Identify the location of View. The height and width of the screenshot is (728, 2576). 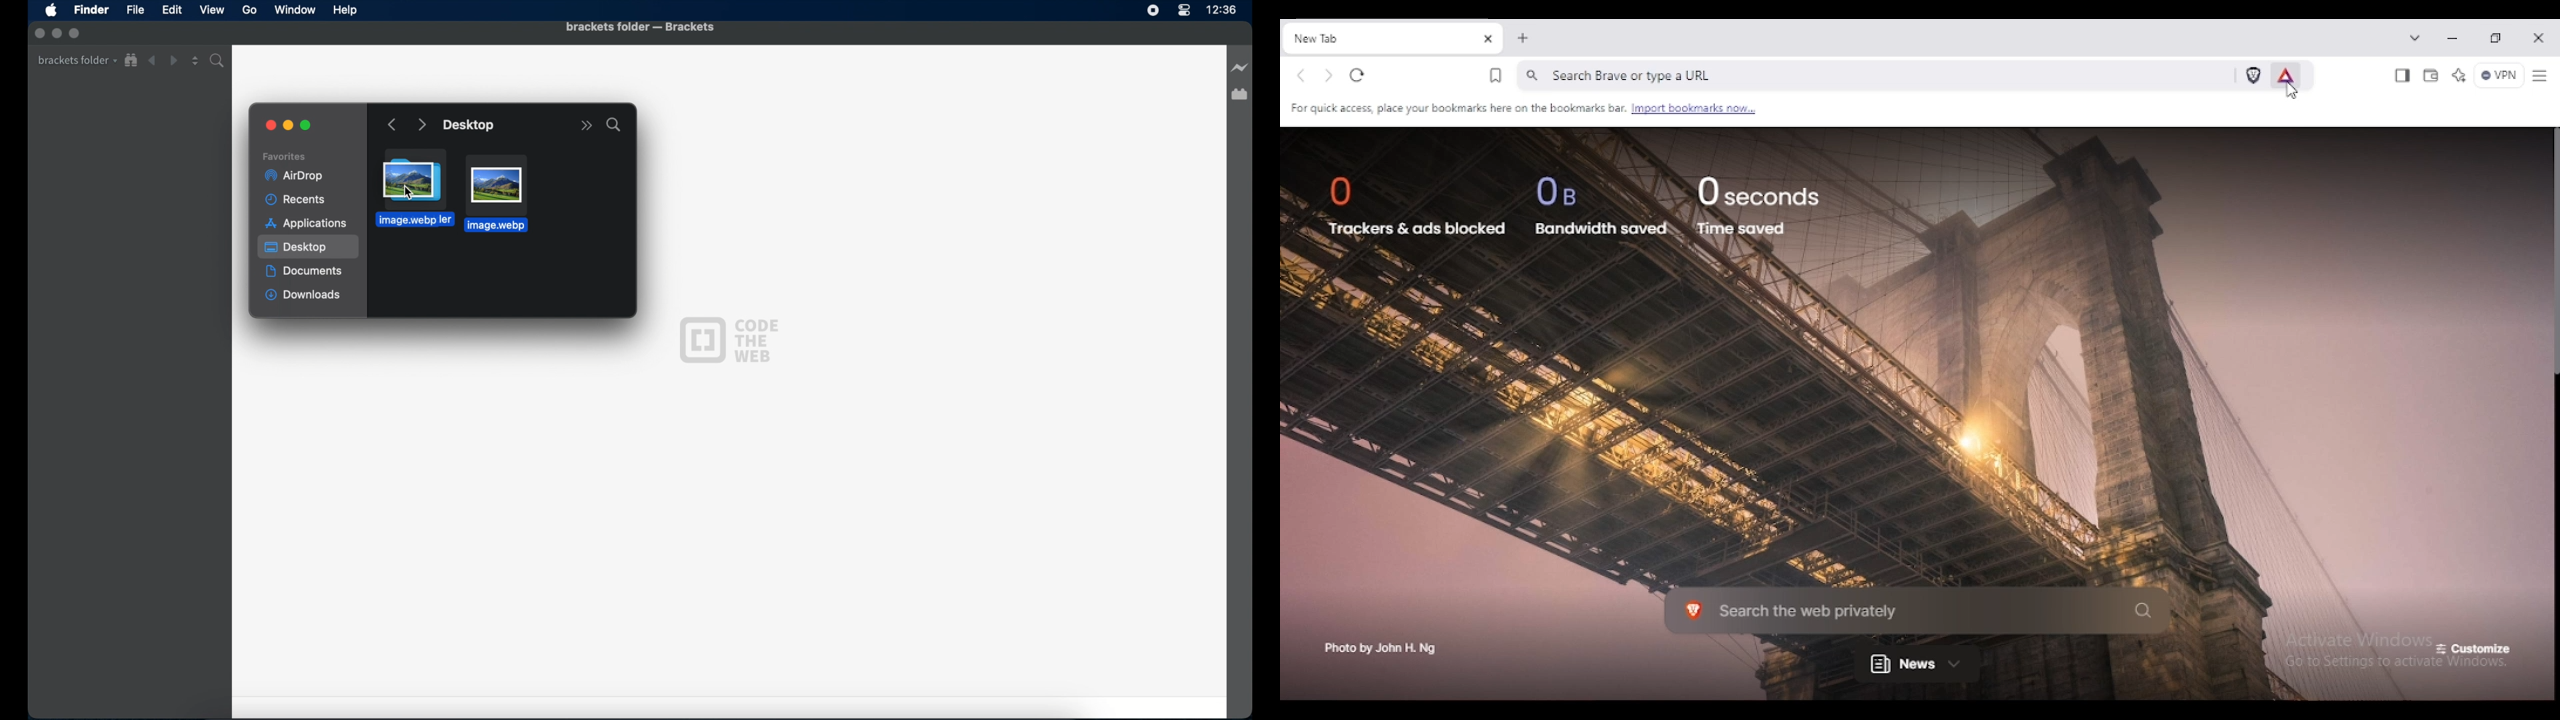
(212, 9).